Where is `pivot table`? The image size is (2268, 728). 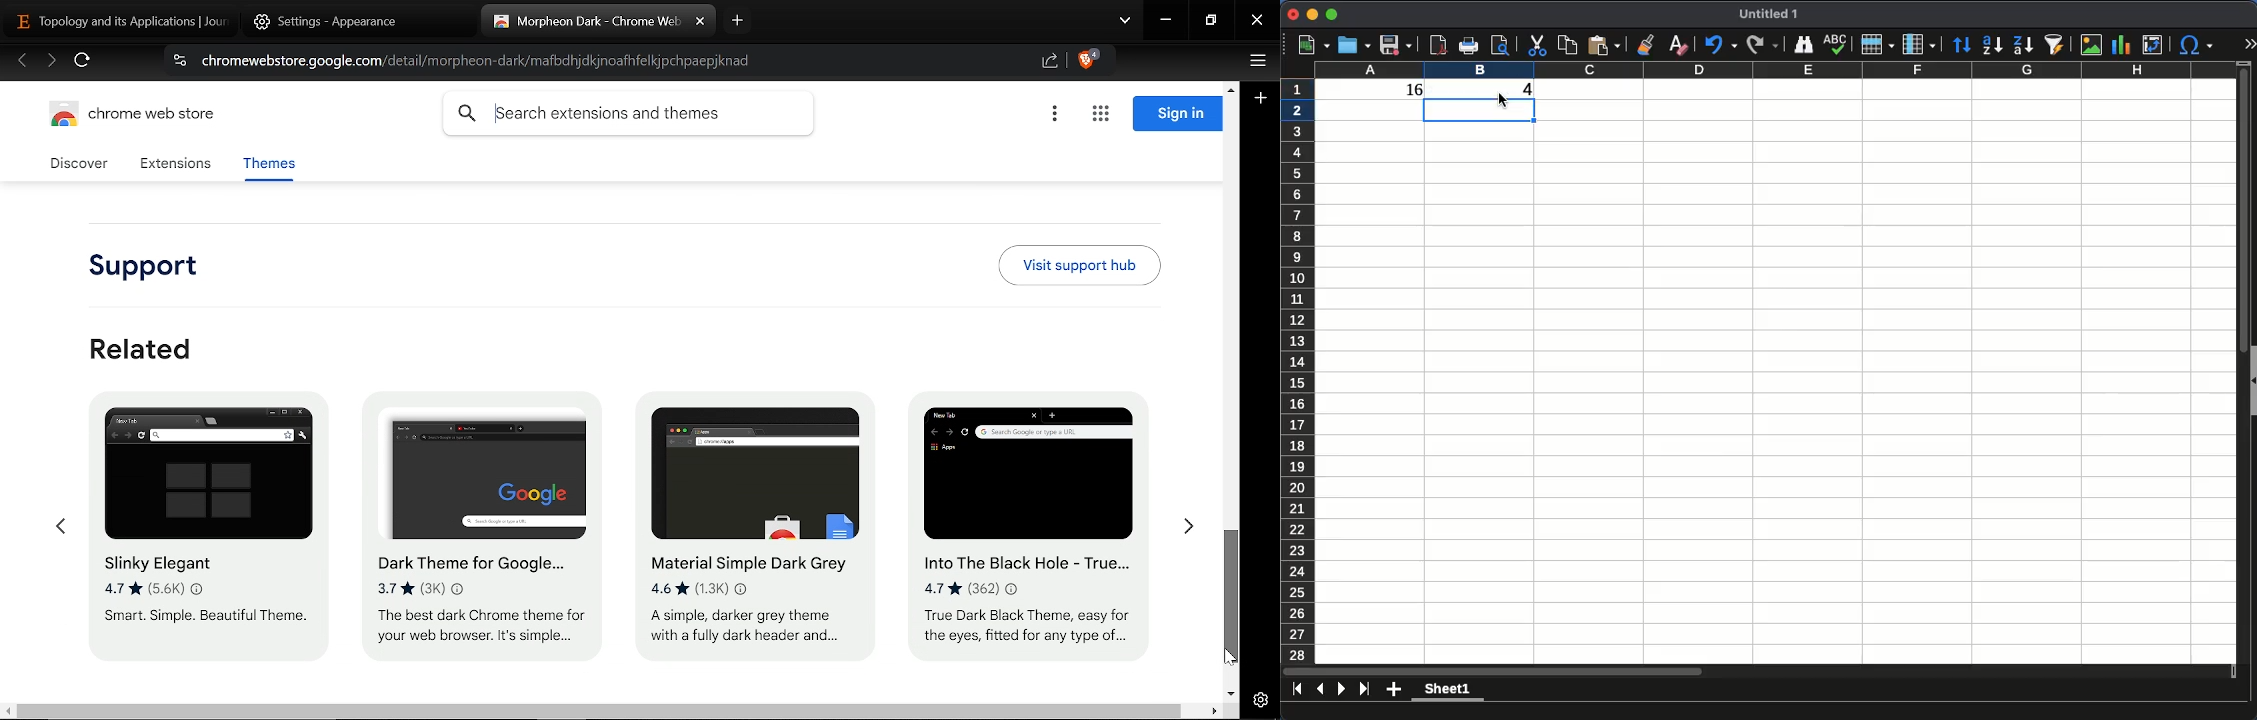 pivot table is located at coordinates (2153, 46).